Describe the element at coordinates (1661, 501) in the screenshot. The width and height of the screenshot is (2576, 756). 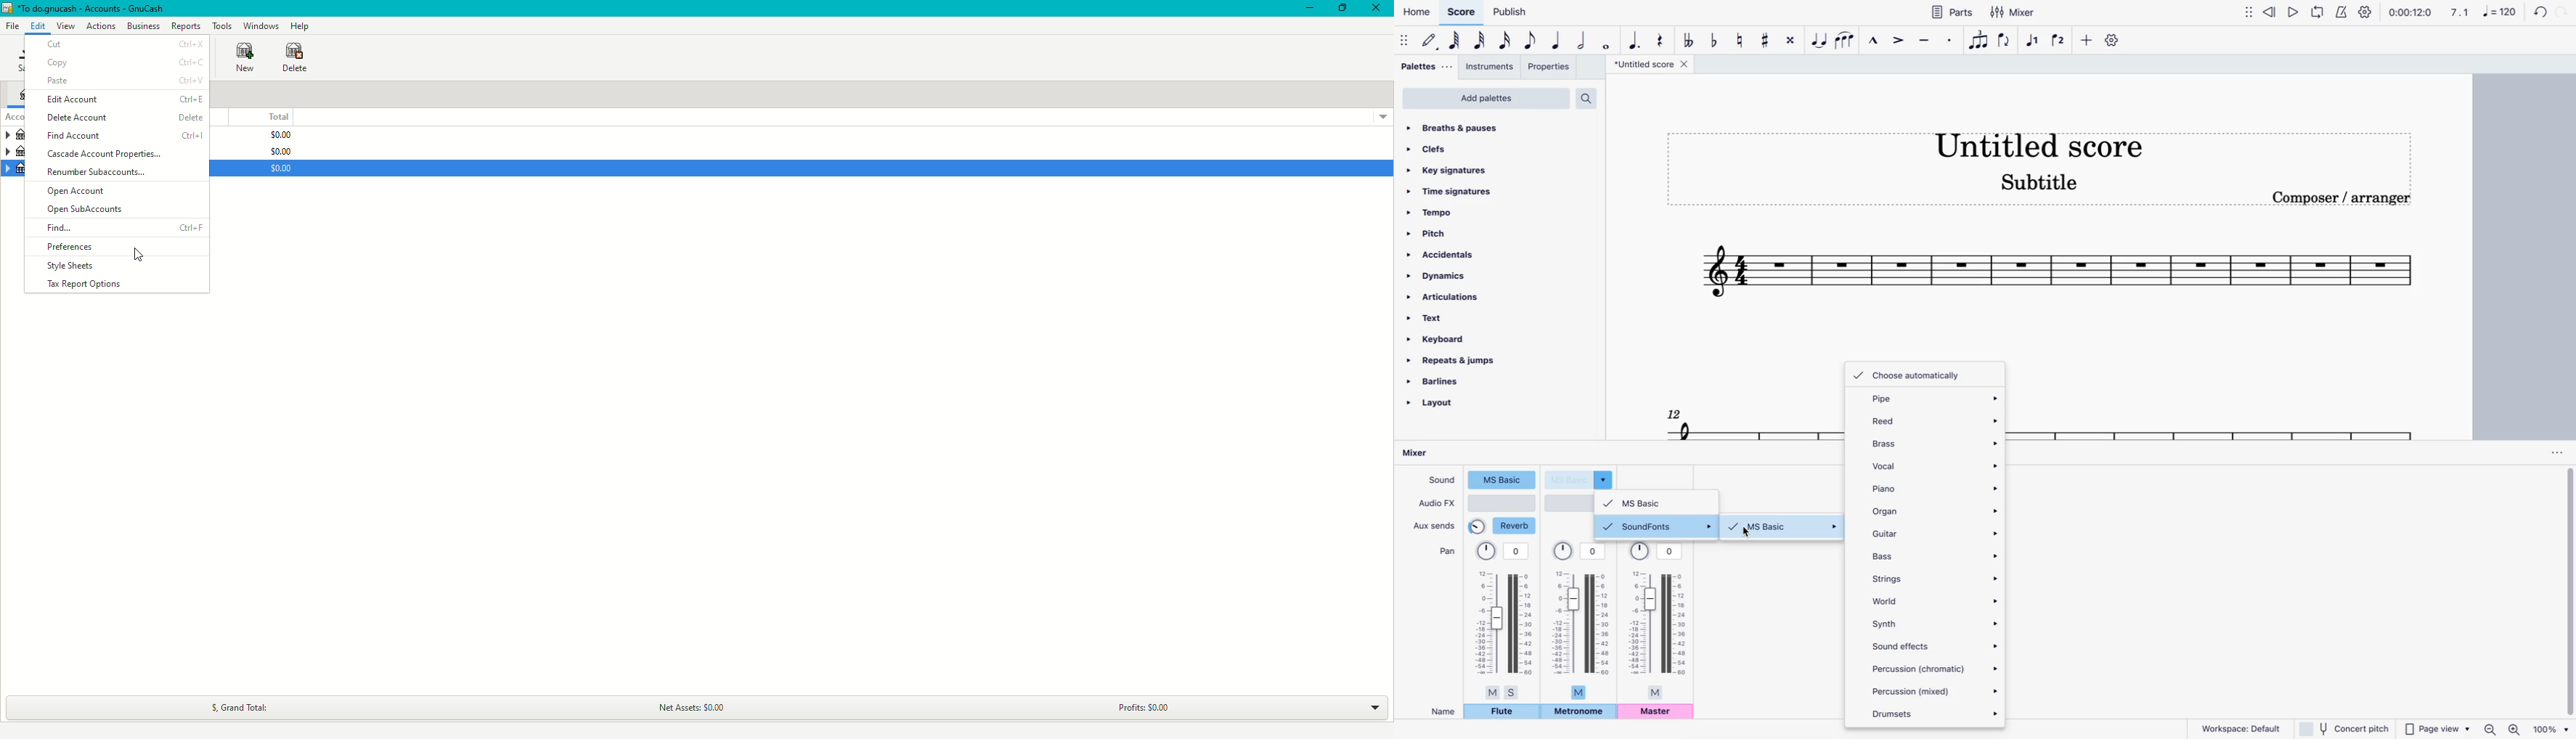
I see `ms basic` at that location.